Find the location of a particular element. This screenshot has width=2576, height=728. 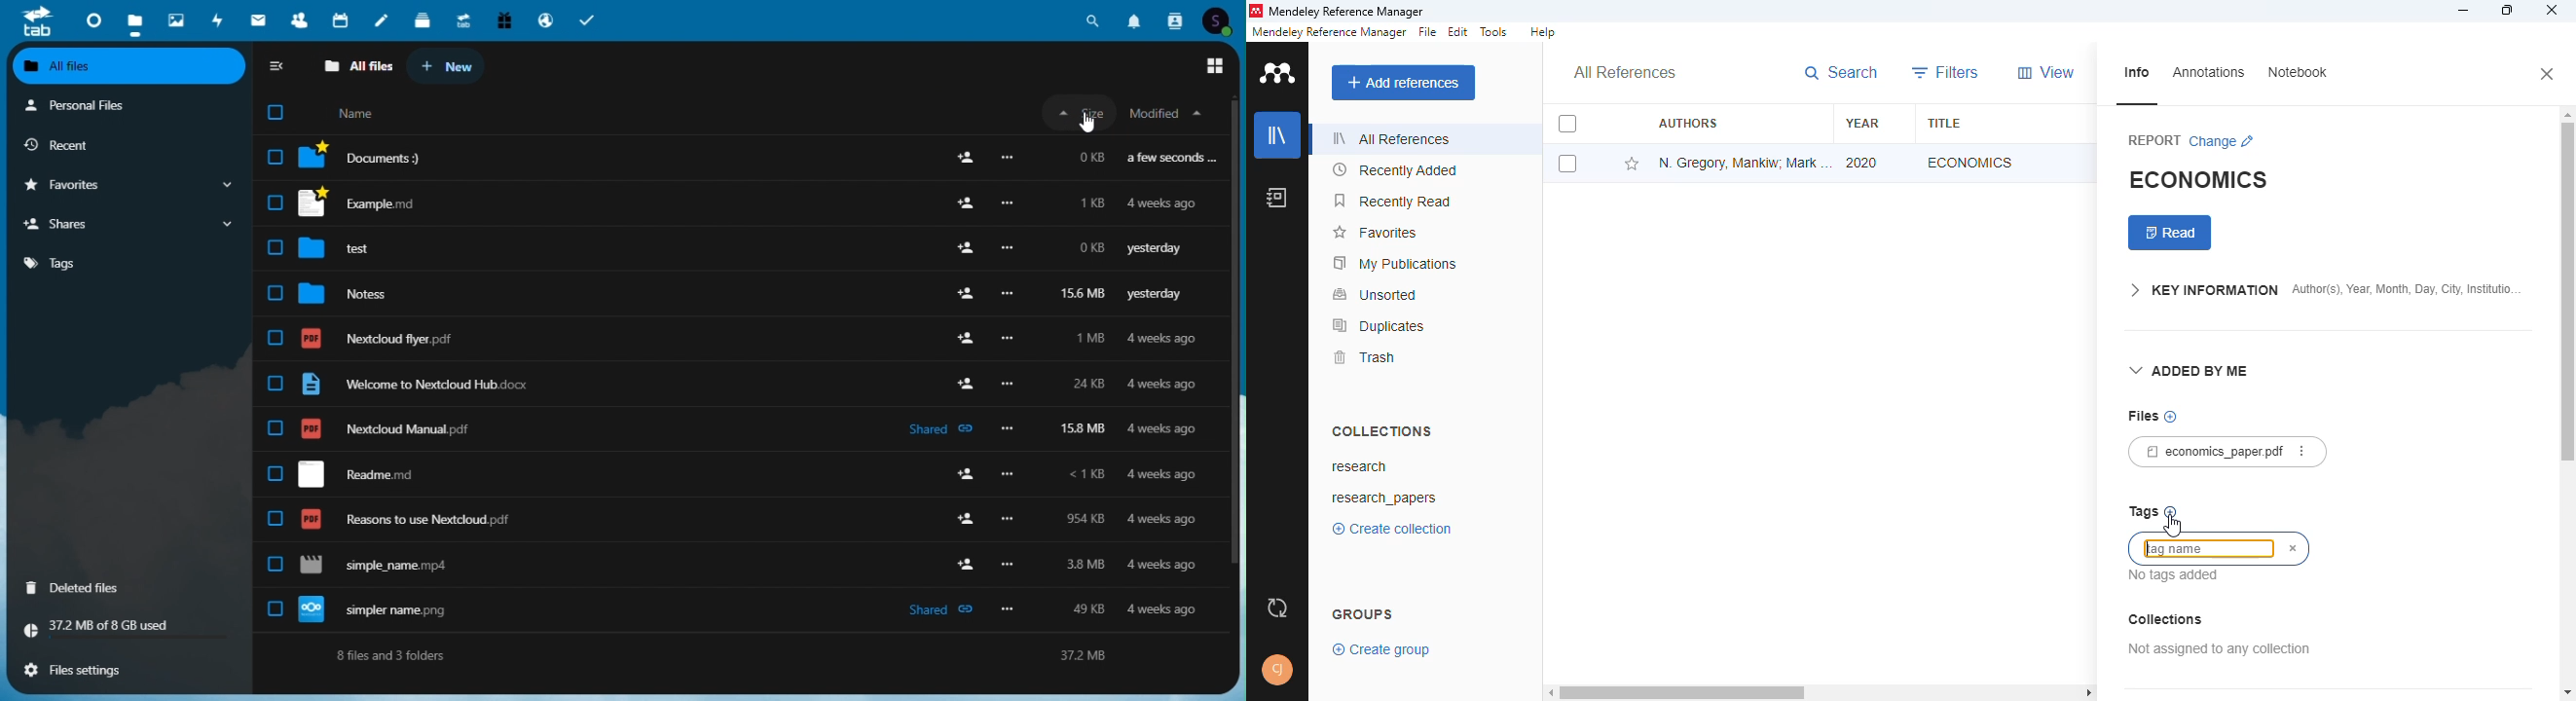

report is located at coordinates (2154, 141).